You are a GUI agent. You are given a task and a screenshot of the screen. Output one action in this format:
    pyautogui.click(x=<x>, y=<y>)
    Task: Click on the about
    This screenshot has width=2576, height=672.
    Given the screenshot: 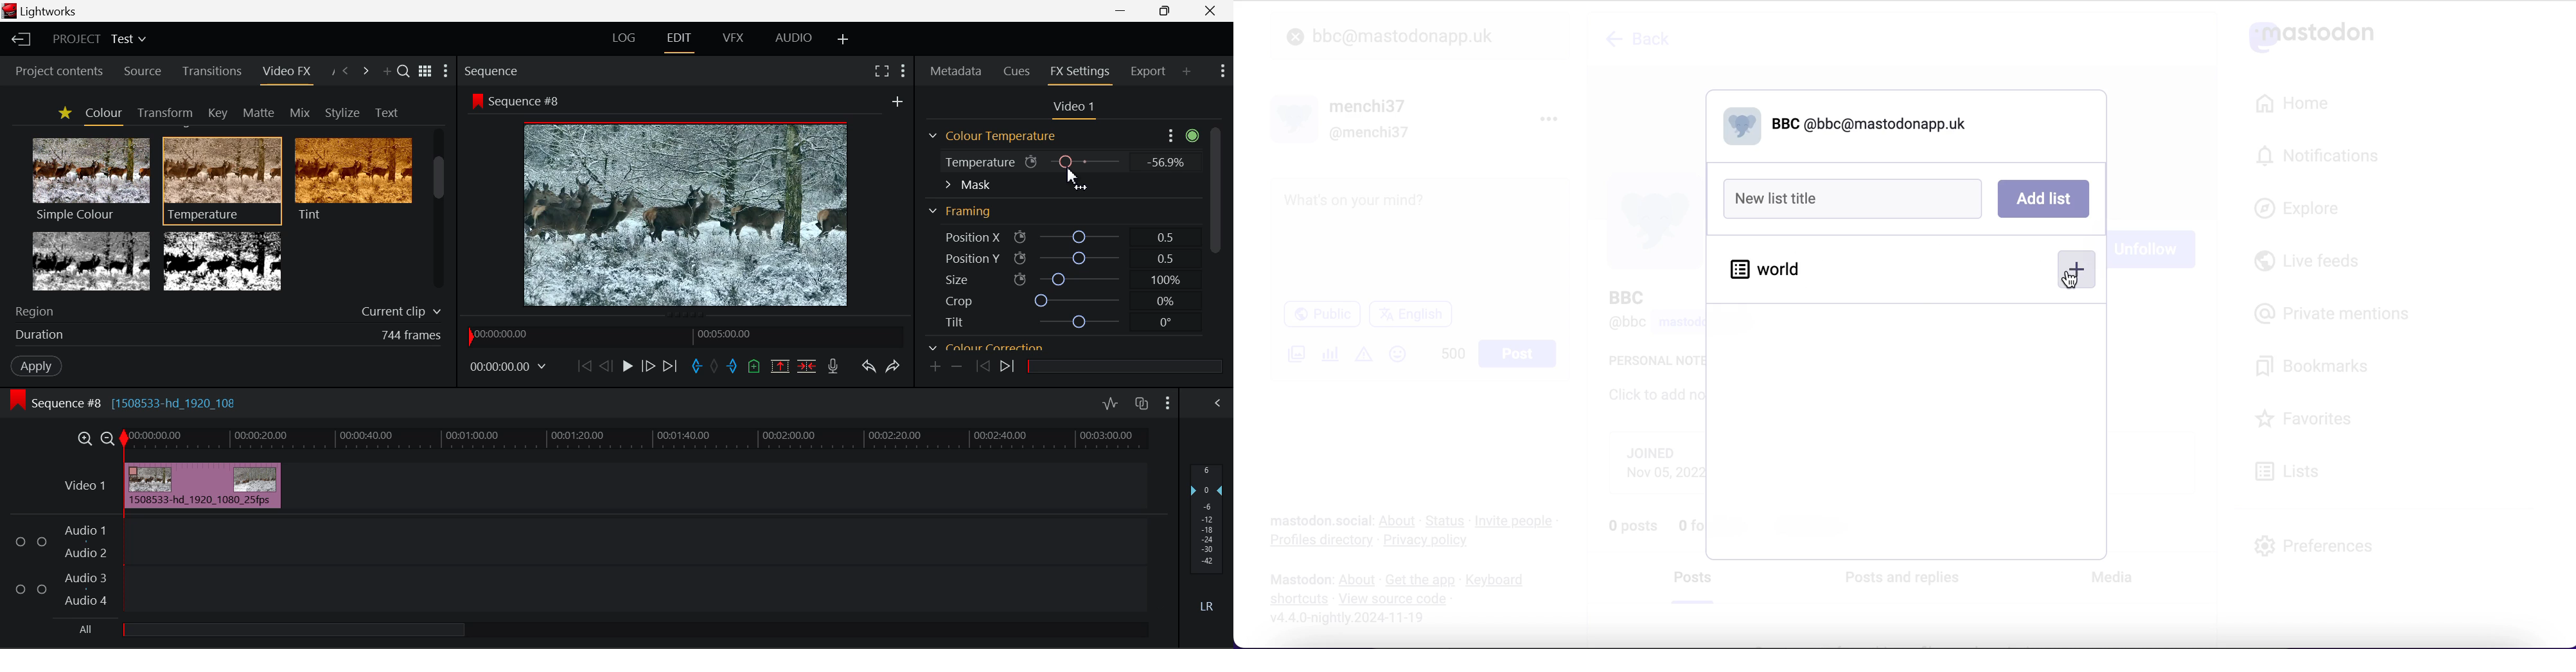 What is the action you would take?
    pyautogui.click(x=1400, y=521)
    